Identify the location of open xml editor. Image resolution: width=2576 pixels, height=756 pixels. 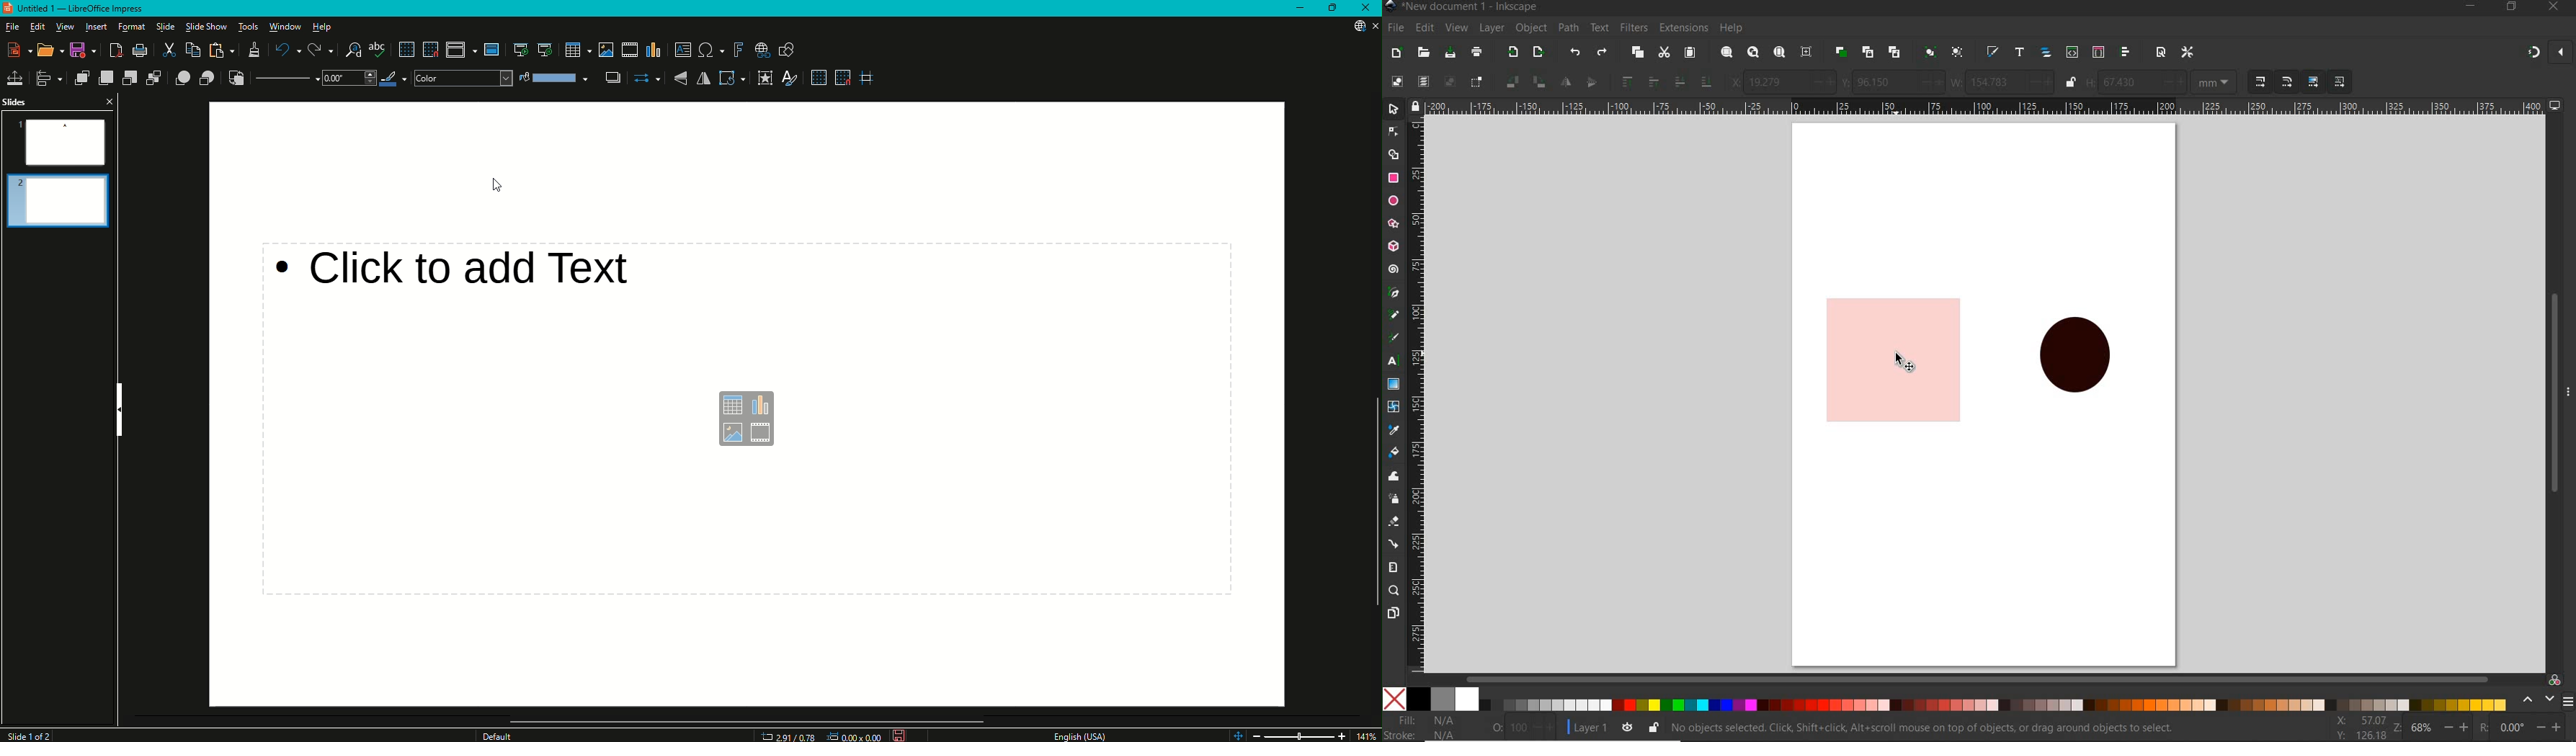
(2072, 53).